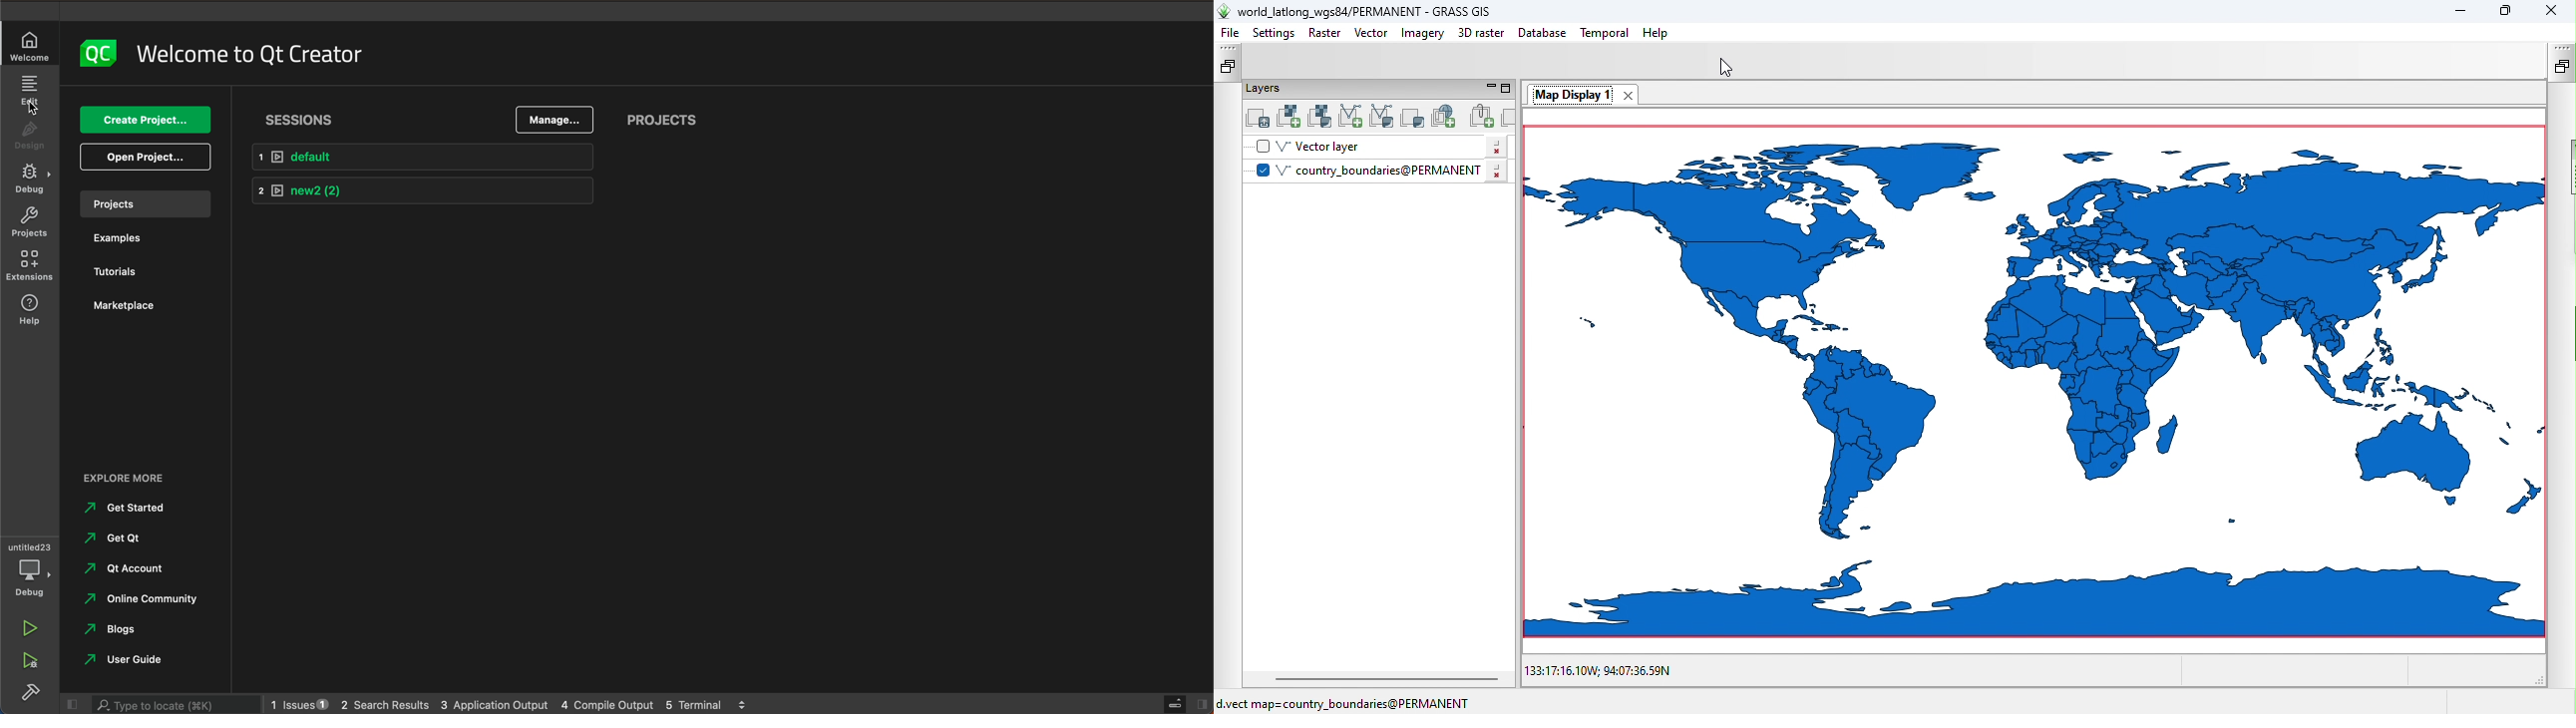 This screenshot has height=728, width=2576. I want to click on debug, so click(30, 181).